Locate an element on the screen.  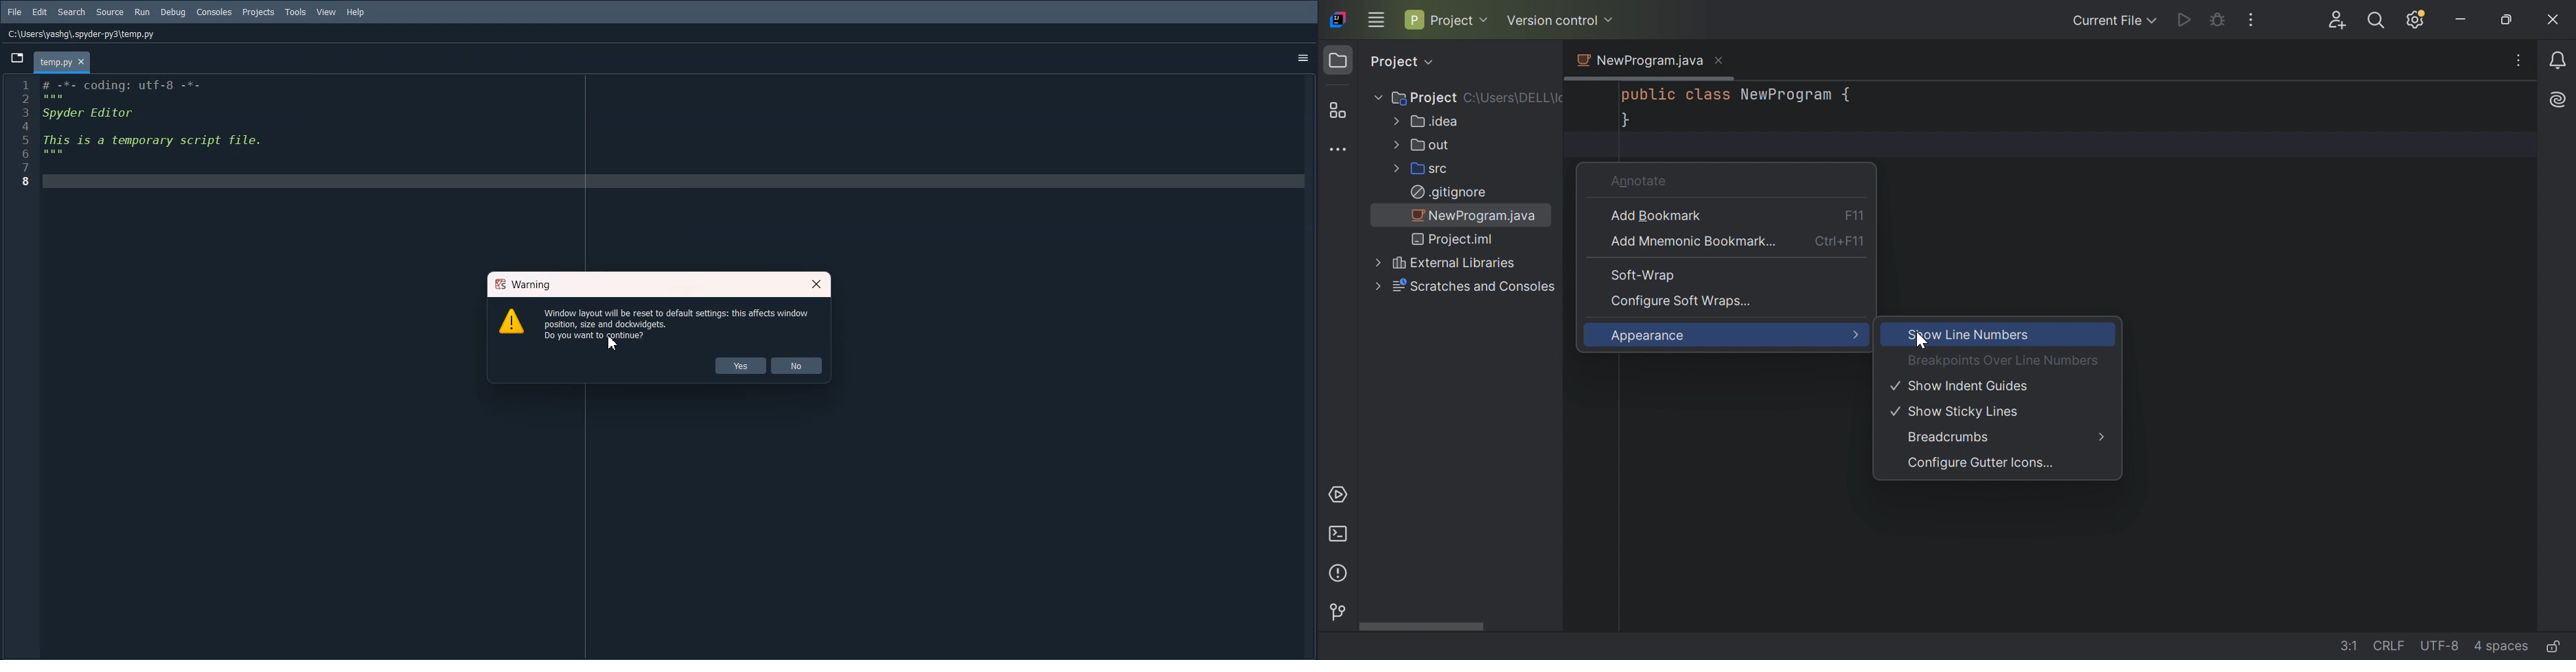
tab - temp.py is located at coordinates (61, 62).